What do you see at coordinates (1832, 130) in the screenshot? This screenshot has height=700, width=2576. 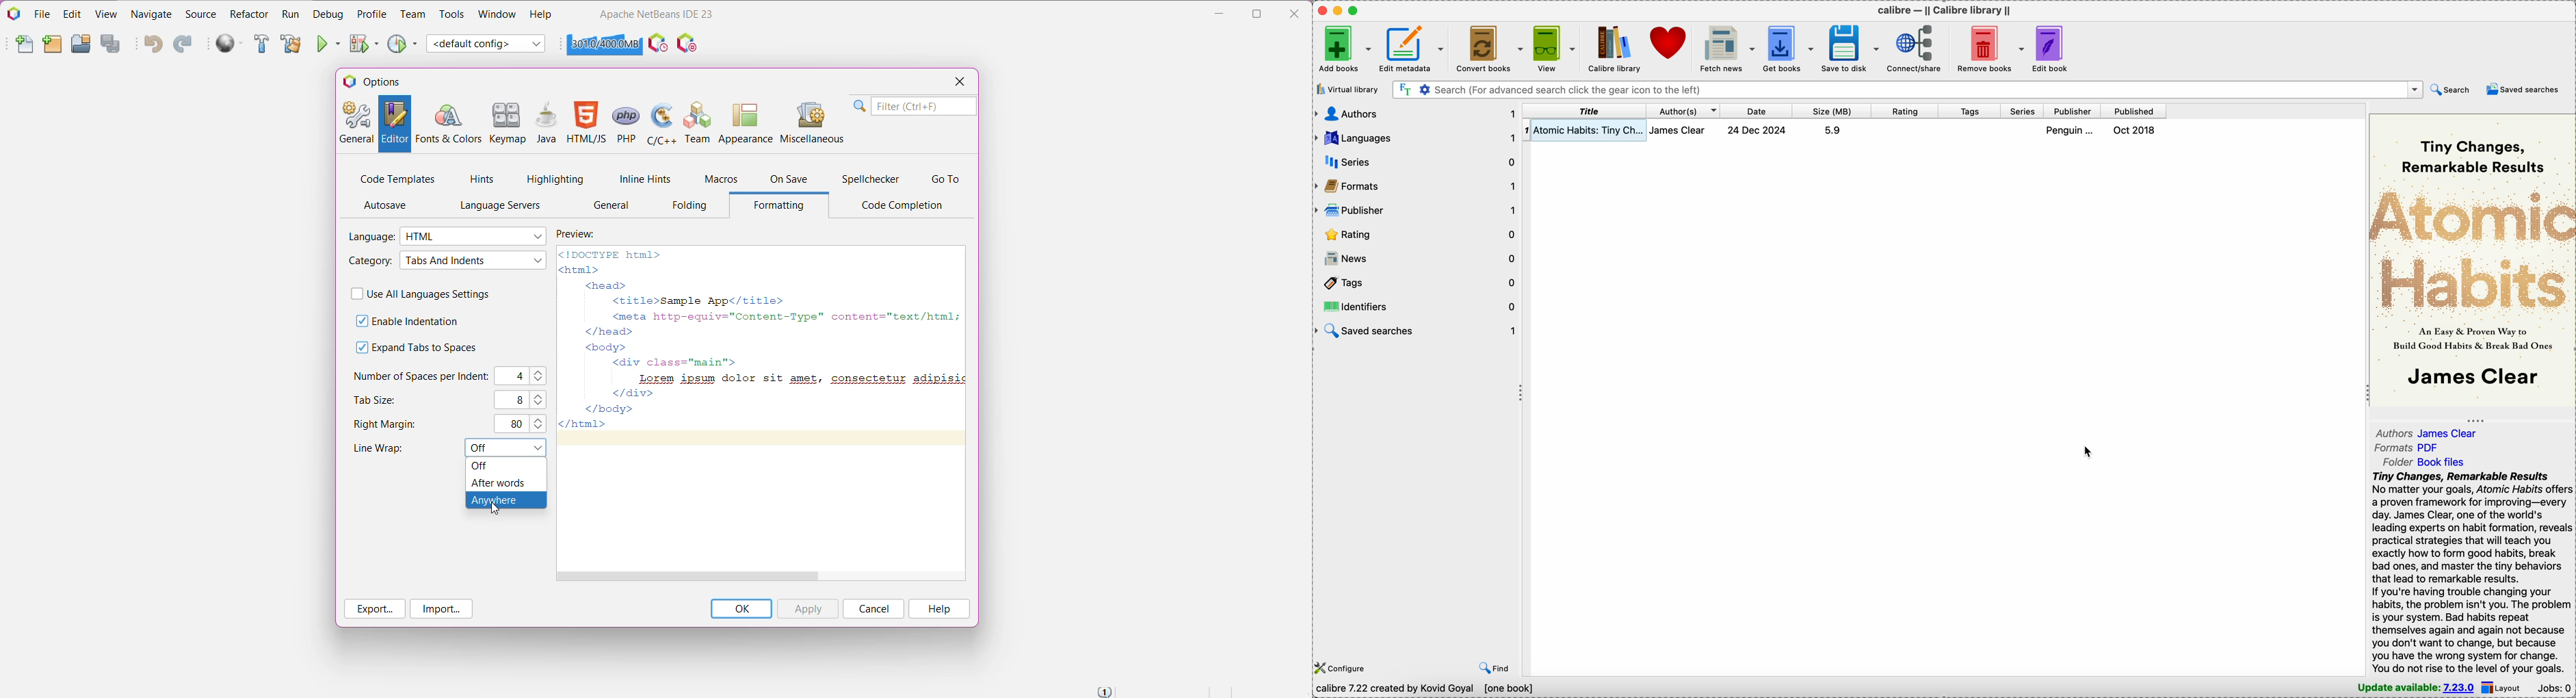 I see `5.9` at bounding box center [1832, 130].